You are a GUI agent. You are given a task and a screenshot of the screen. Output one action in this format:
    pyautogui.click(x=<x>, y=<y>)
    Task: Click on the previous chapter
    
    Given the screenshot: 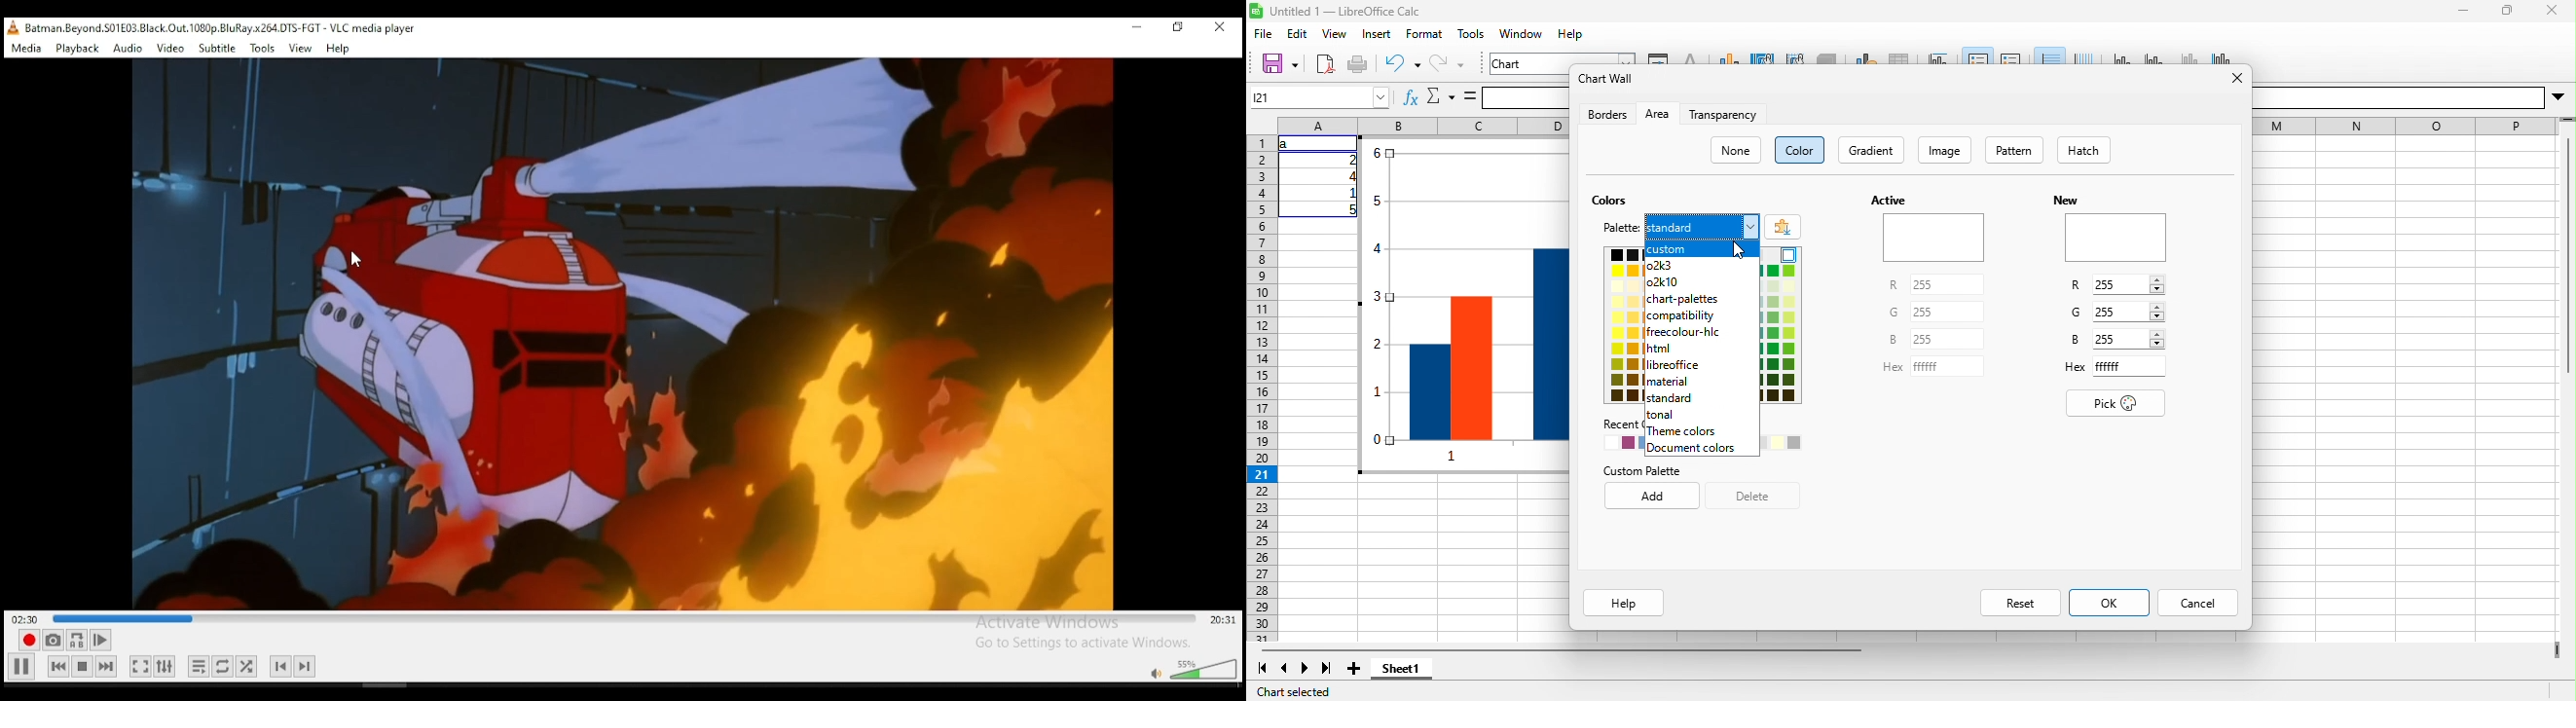 What is the action you would take?
    pyautogui.click(x=280, y=666)
    